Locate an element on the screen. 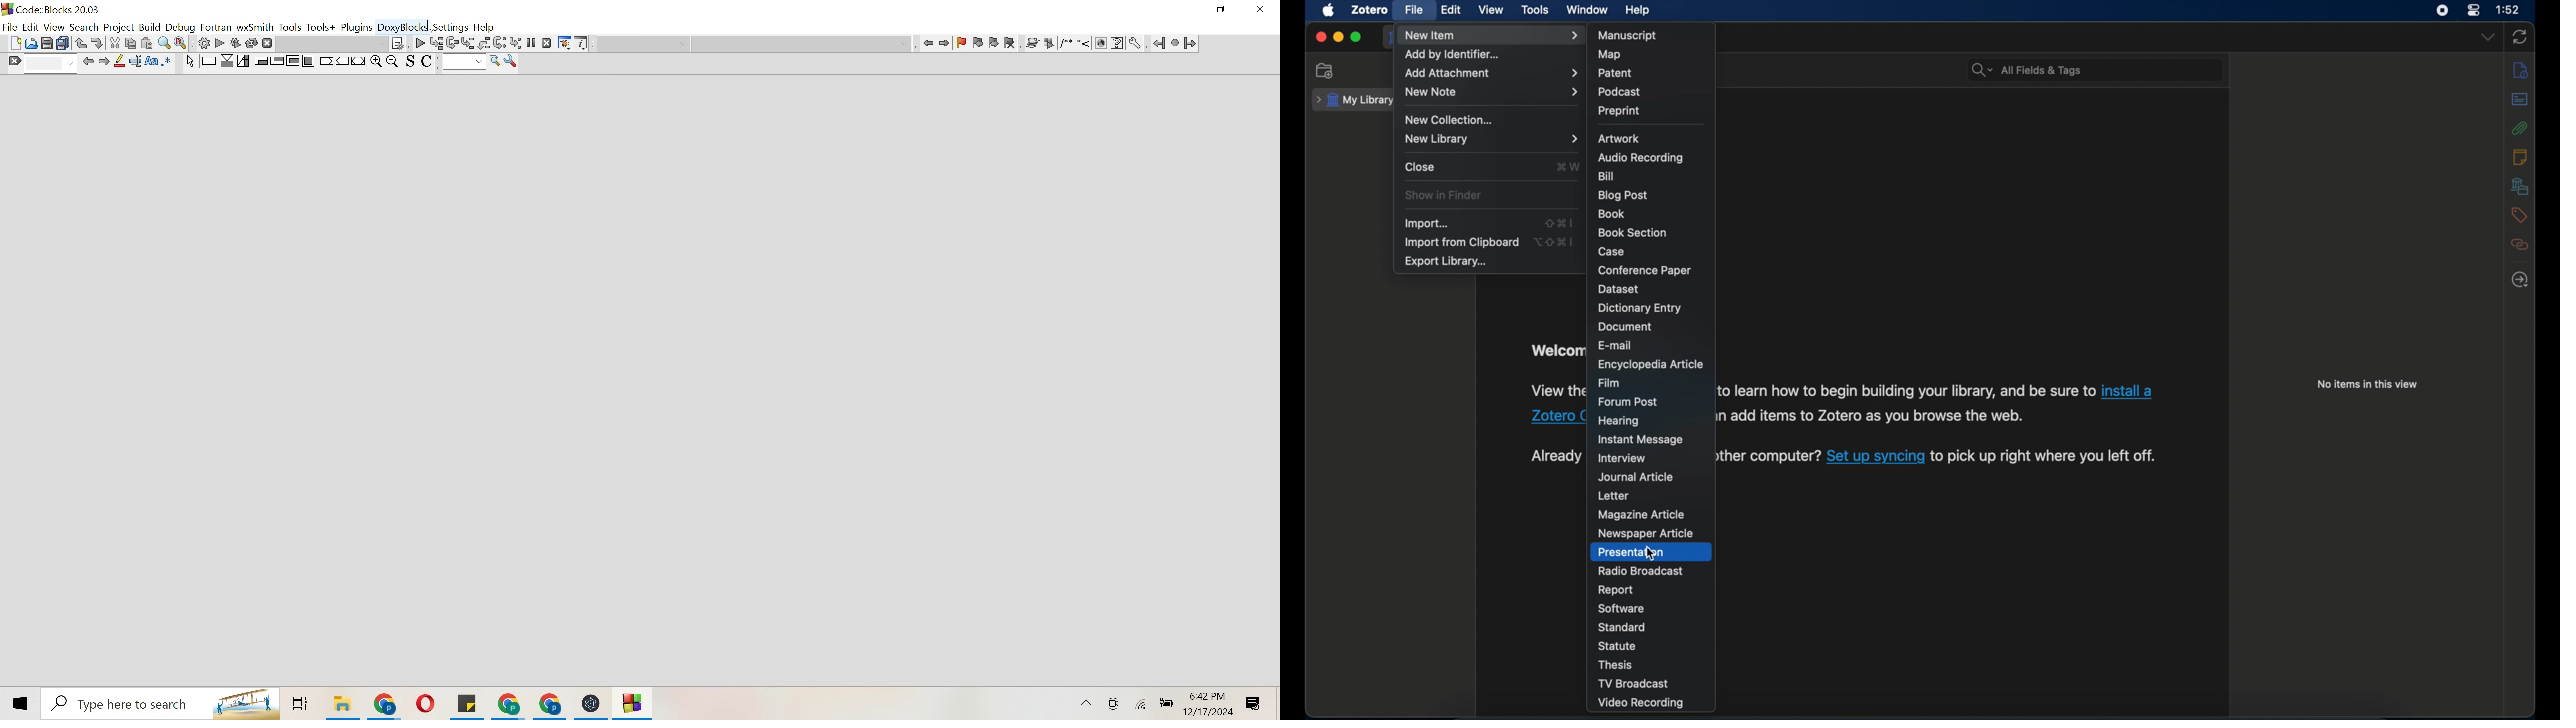  view is located at coordinates (1491, 9).